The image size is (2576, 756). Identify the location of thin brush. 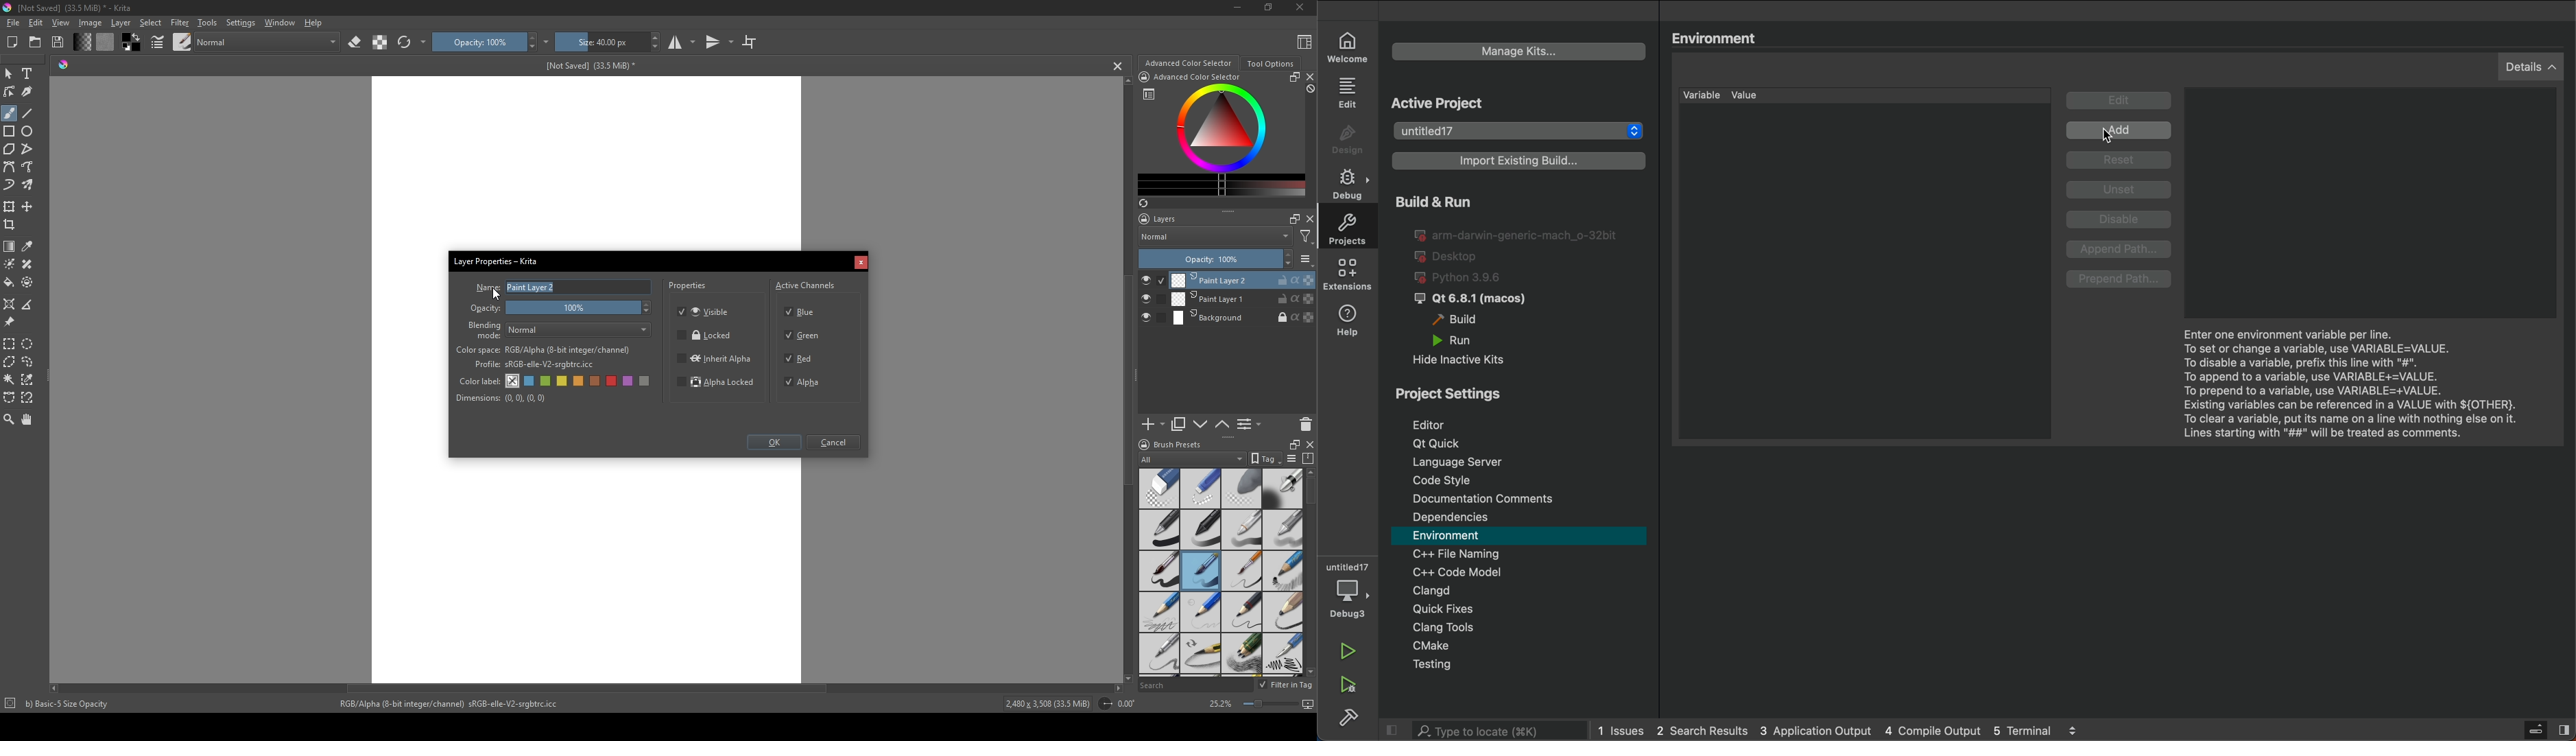
(1241, 572).